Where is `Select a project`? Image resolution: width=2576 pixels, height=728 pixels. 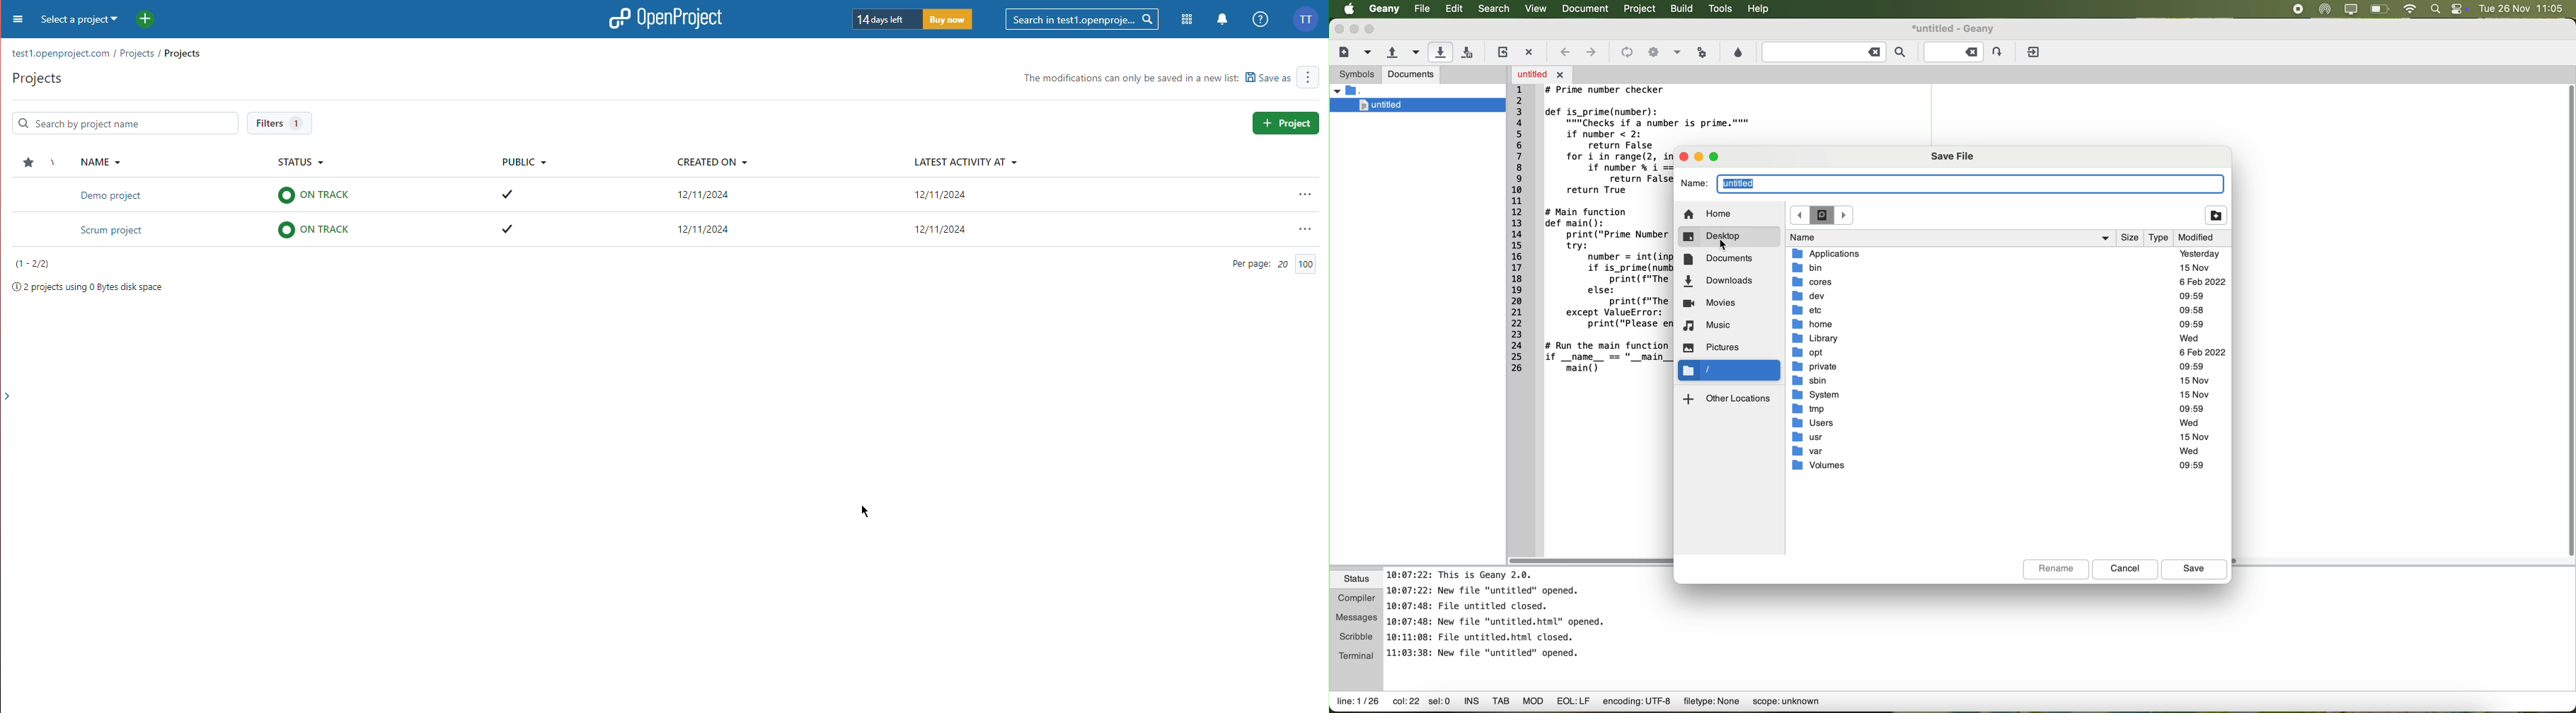 Select a project is located at coordinates (98, 19).